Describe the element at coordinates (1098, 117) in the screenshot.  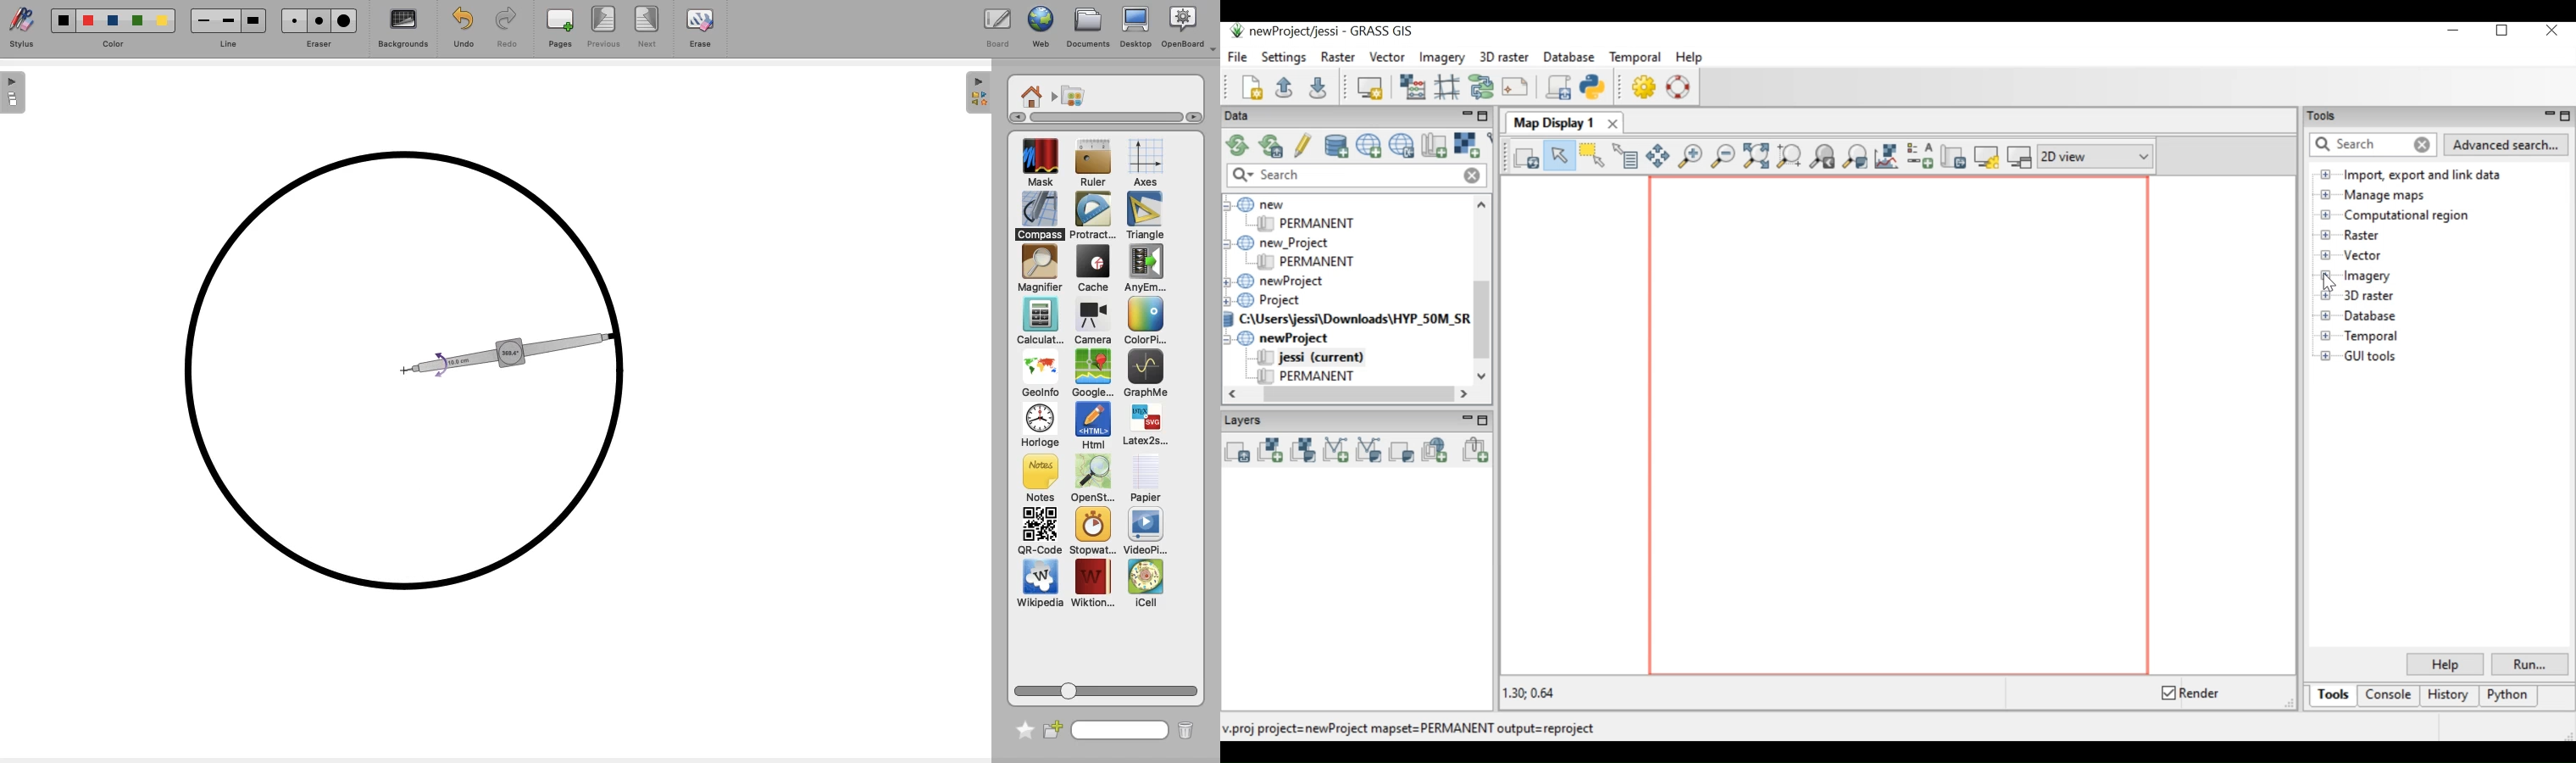
I see `Scroll` at that location.